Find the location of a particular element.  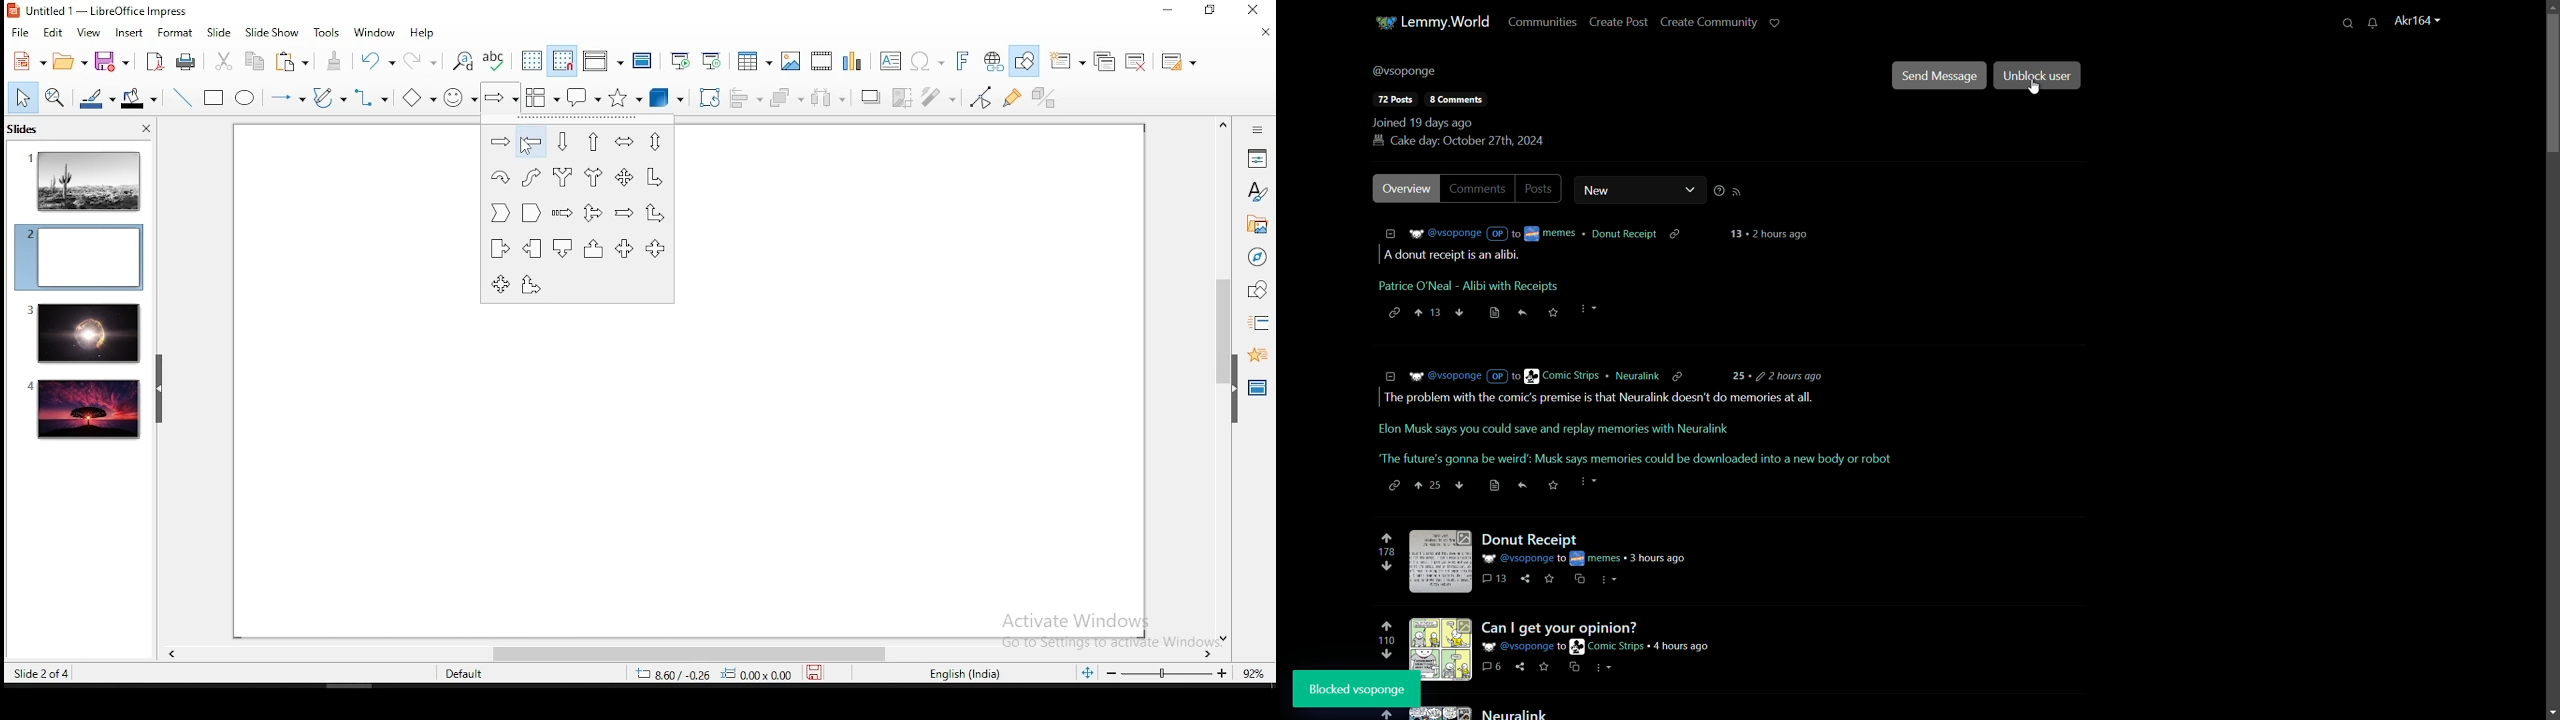

time is located at coordinates (1782, 376).